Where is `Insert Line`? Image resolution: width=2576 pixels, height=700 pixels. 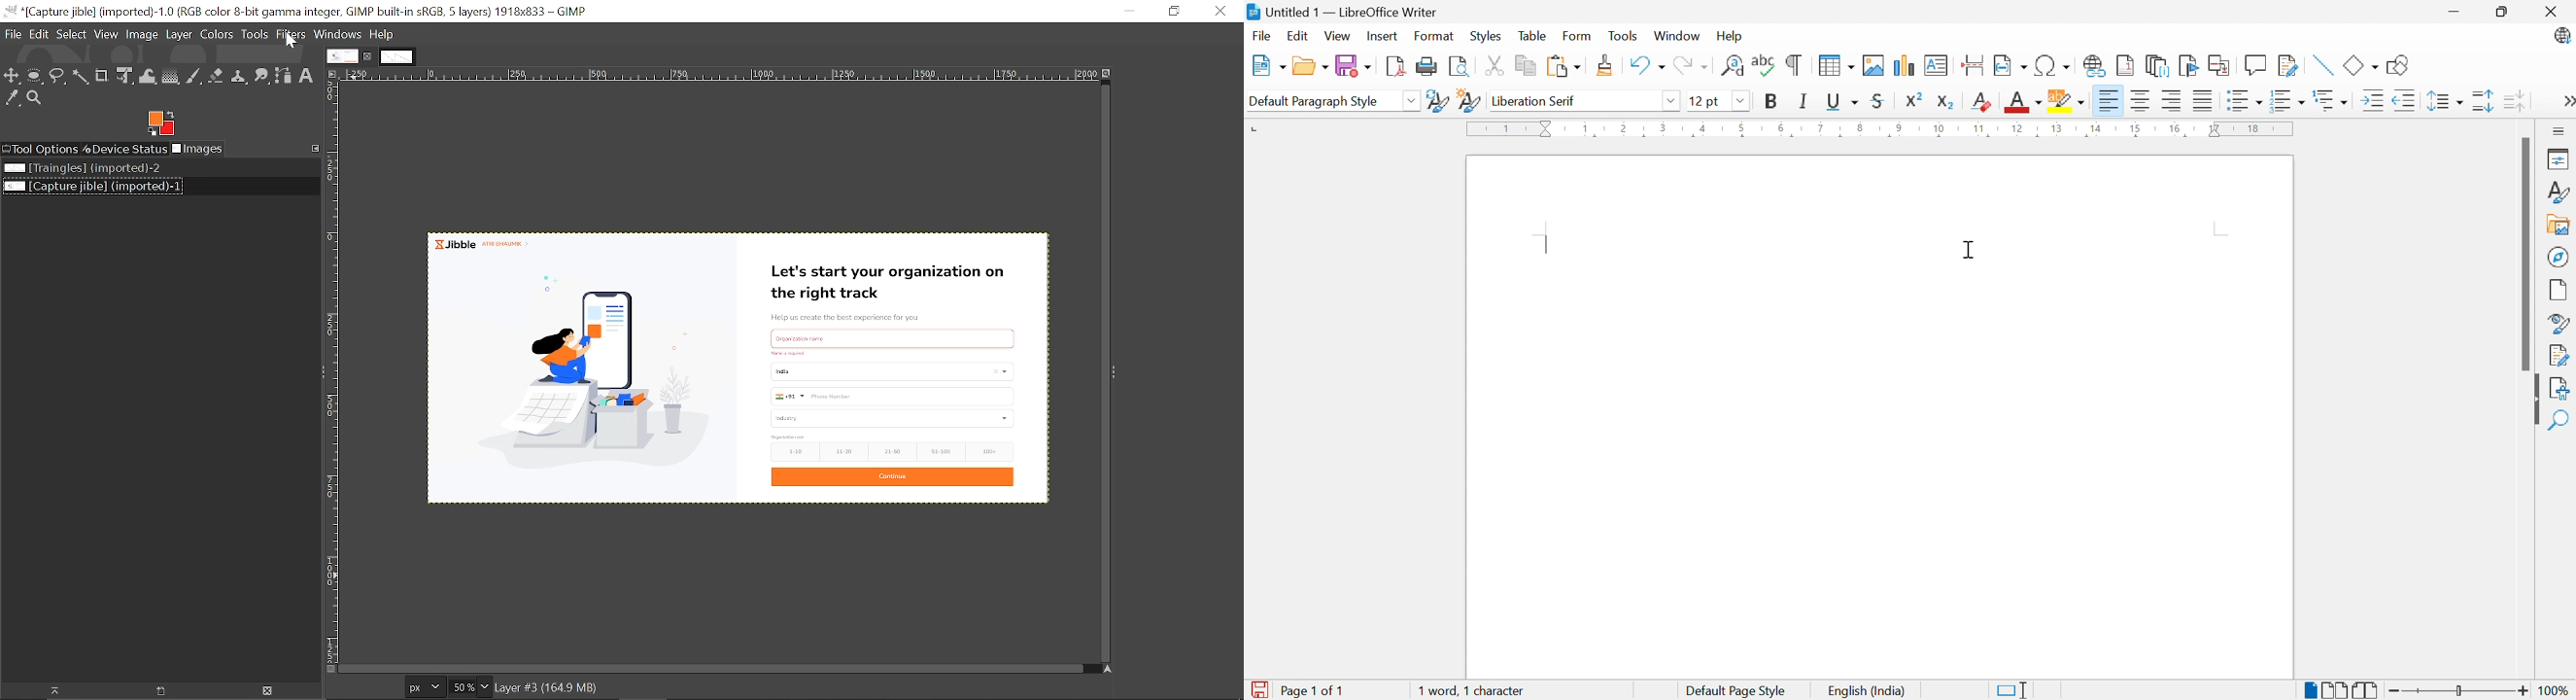
Insert Line is located at coordinates (2323, 65).